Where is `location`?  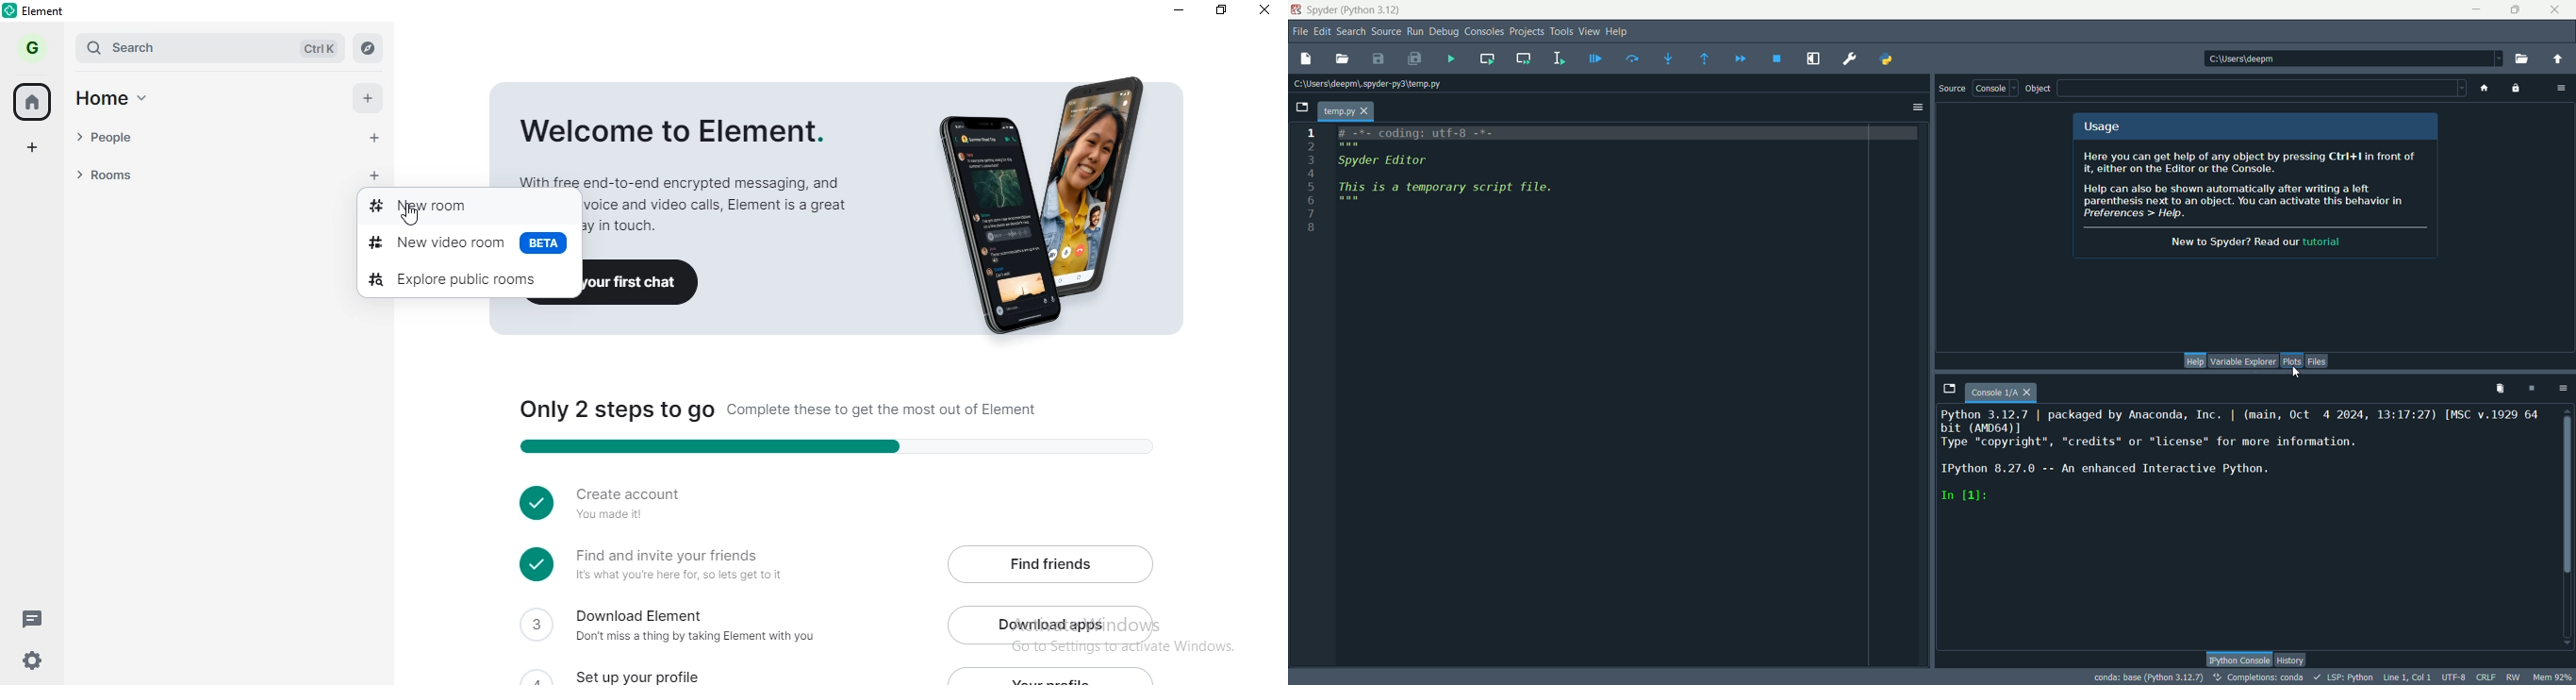
location is located at coordinates (2354, 59).